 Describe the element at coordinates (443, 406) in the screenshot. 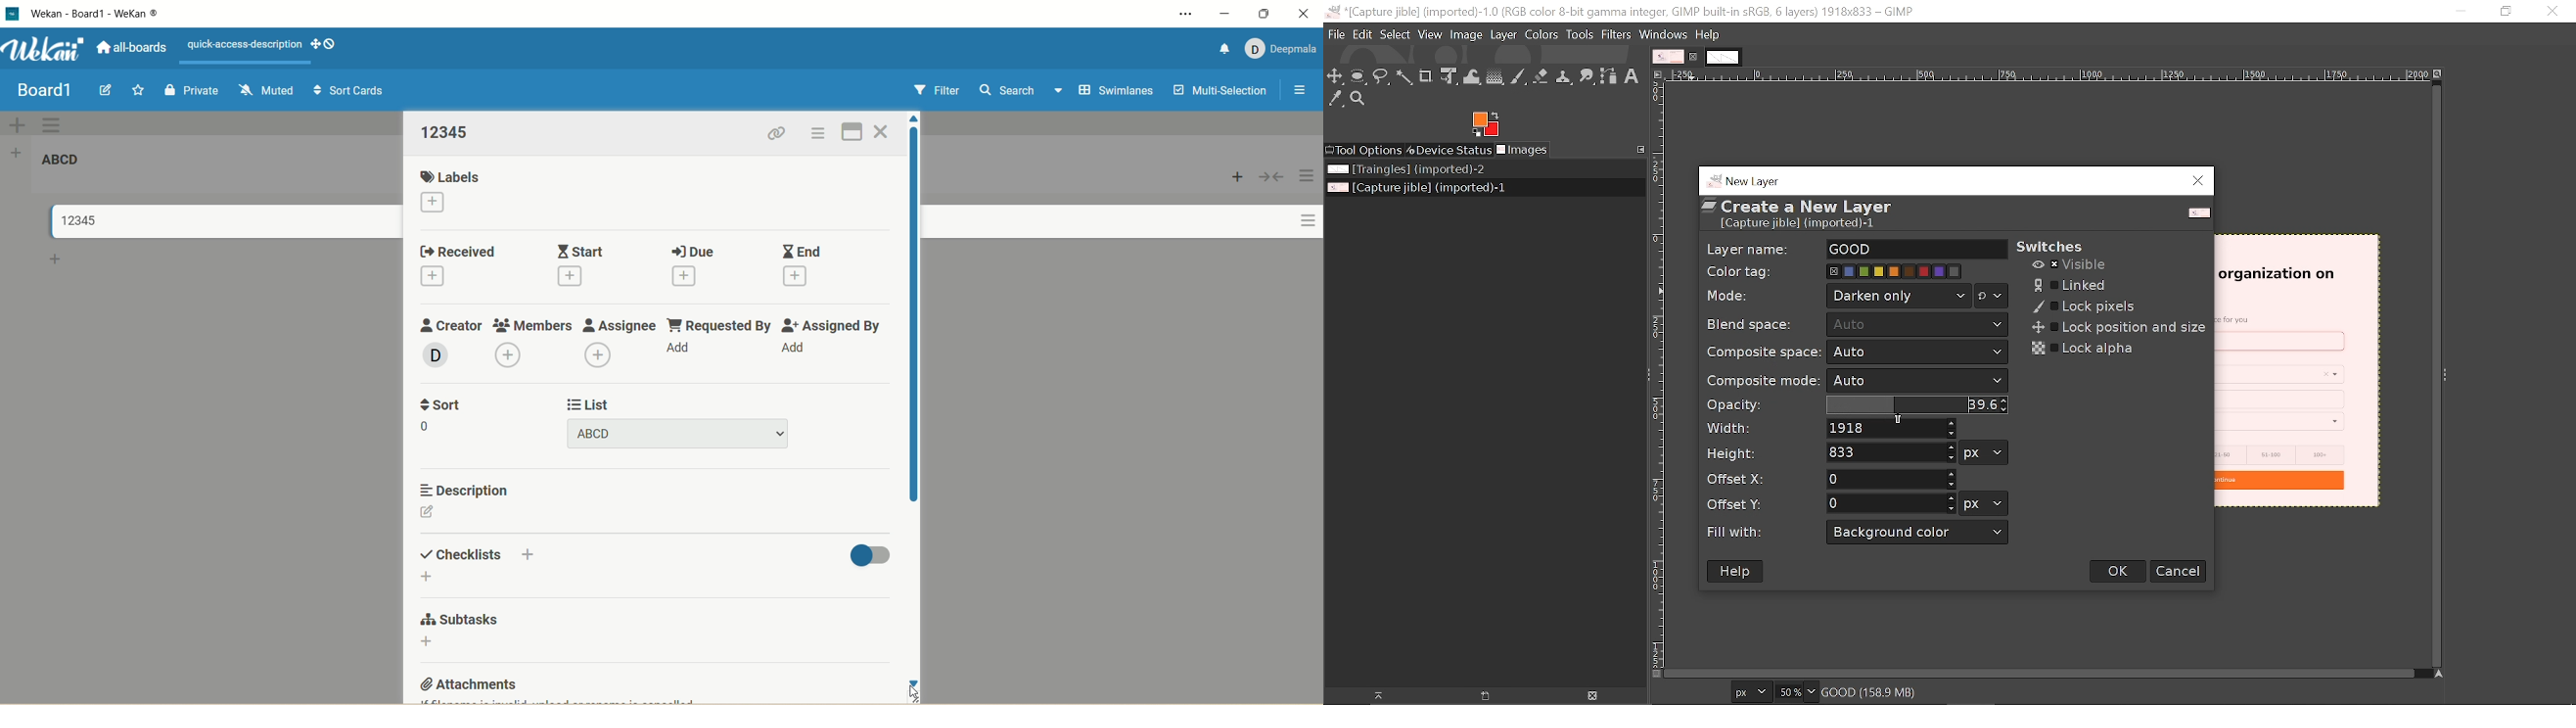

I see `sort` at that location.